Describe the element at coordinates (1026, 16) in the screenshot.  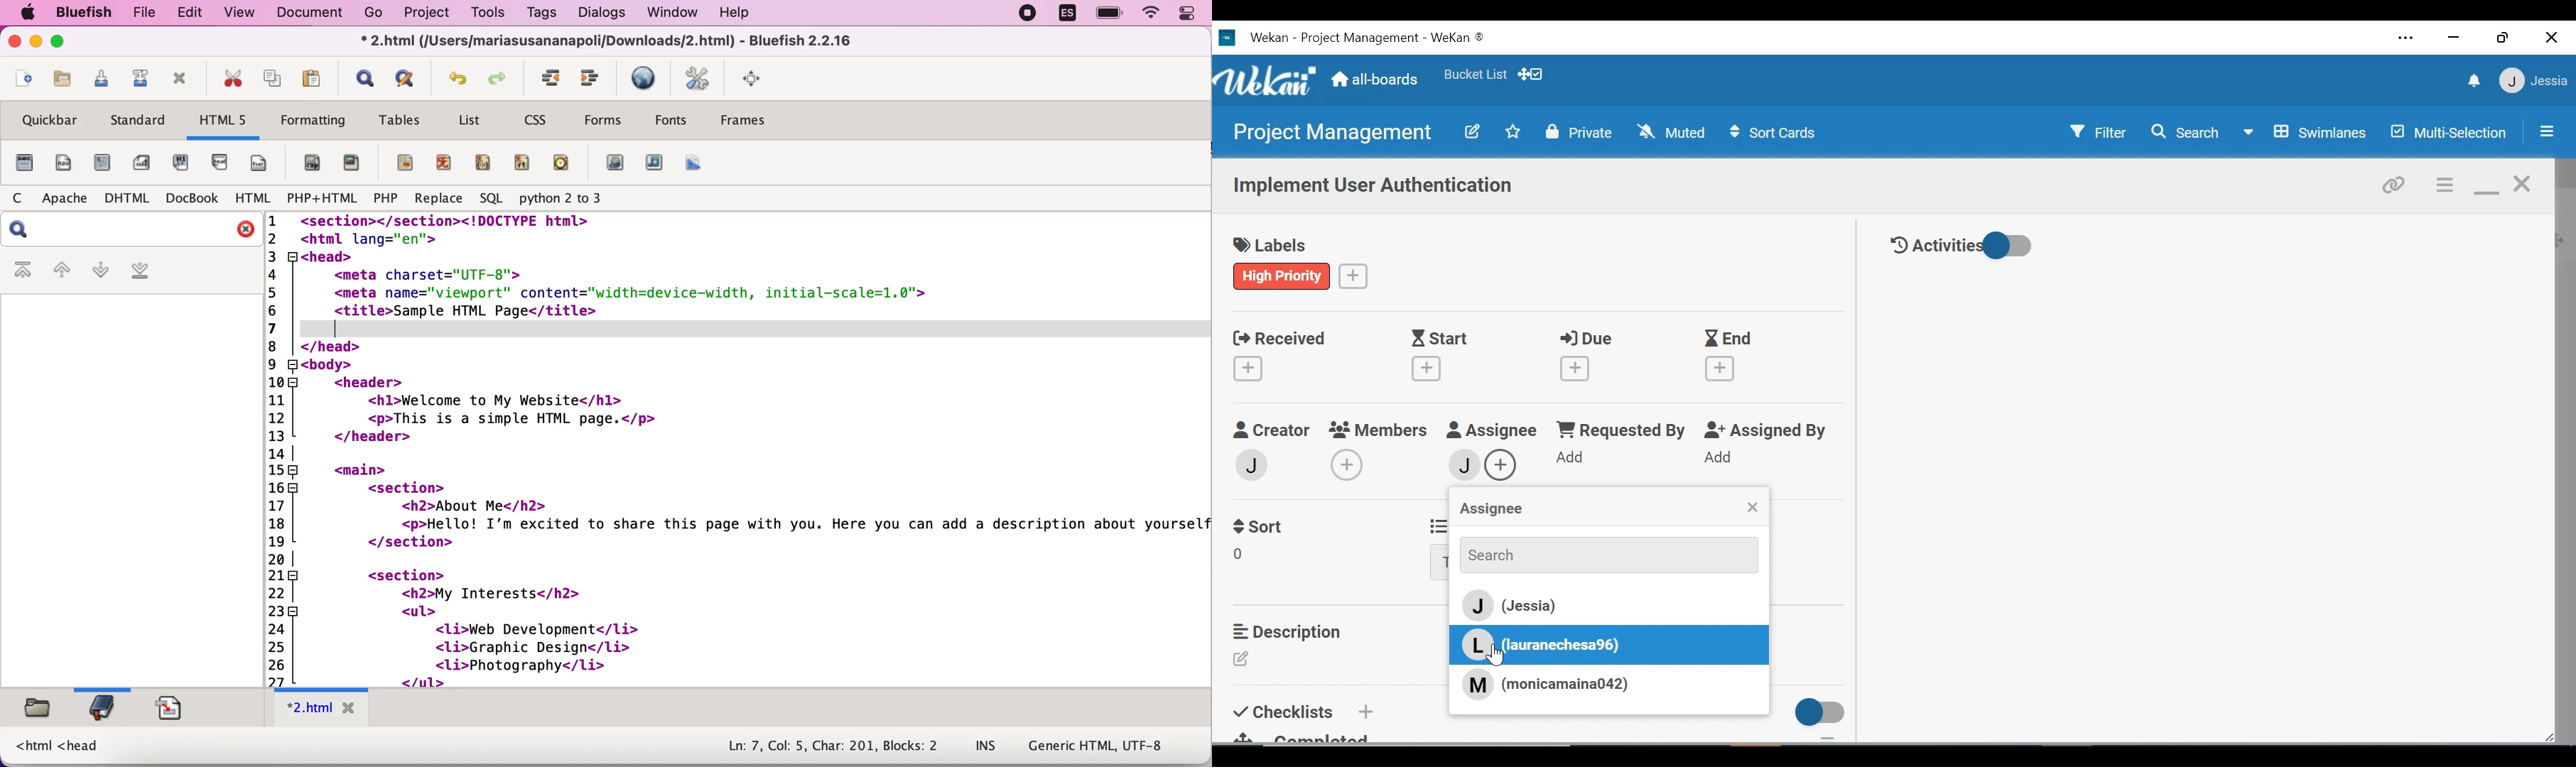
I see `recording stopped` at that location.